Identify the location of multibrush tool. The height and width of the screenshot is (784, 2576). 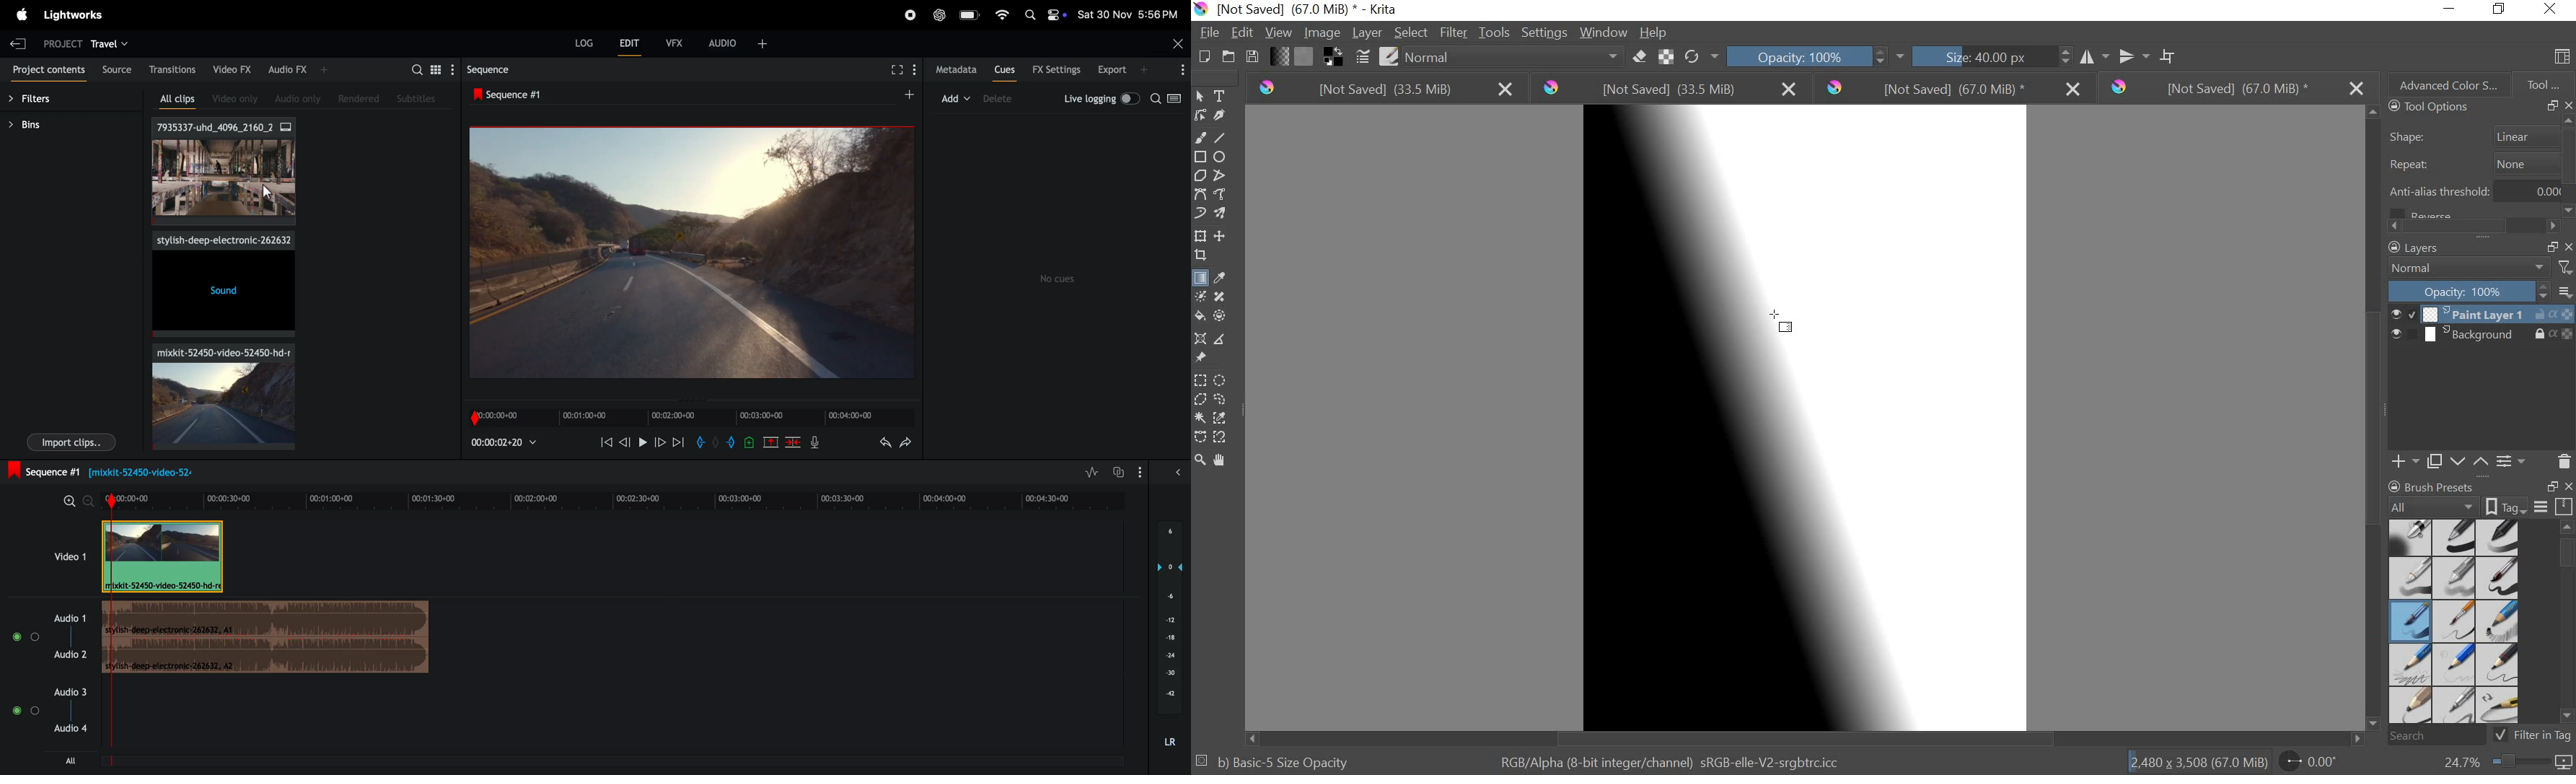
(1222, 211).